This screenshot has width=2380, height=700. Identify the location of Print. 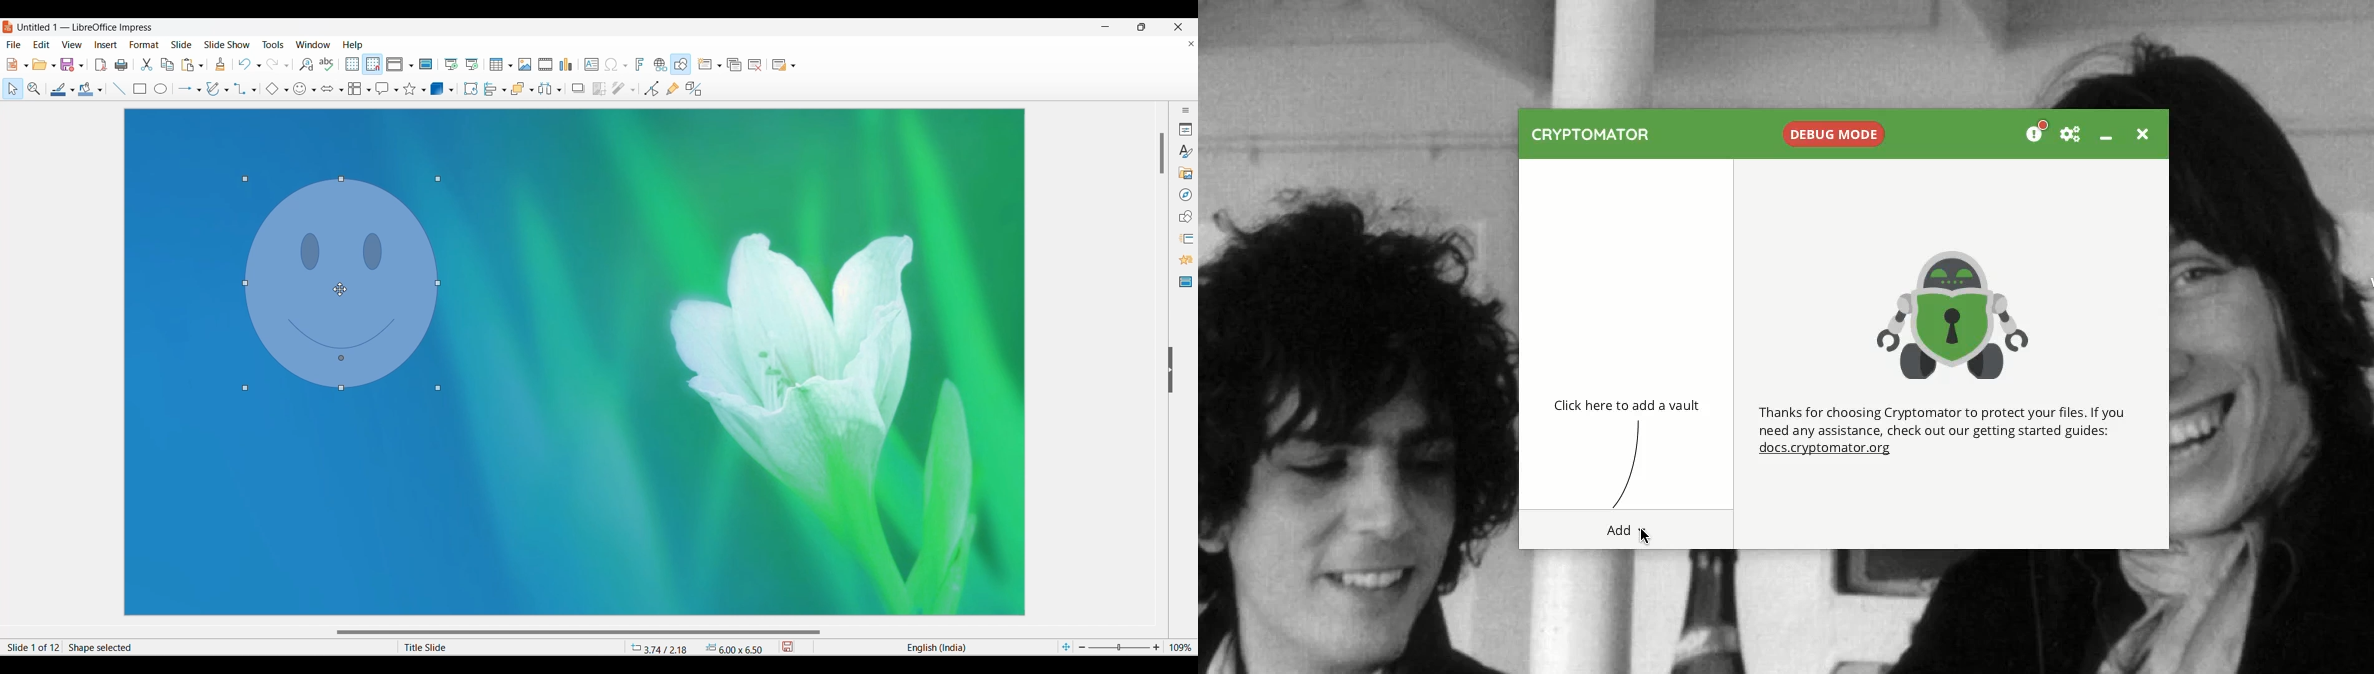
(121, 65).